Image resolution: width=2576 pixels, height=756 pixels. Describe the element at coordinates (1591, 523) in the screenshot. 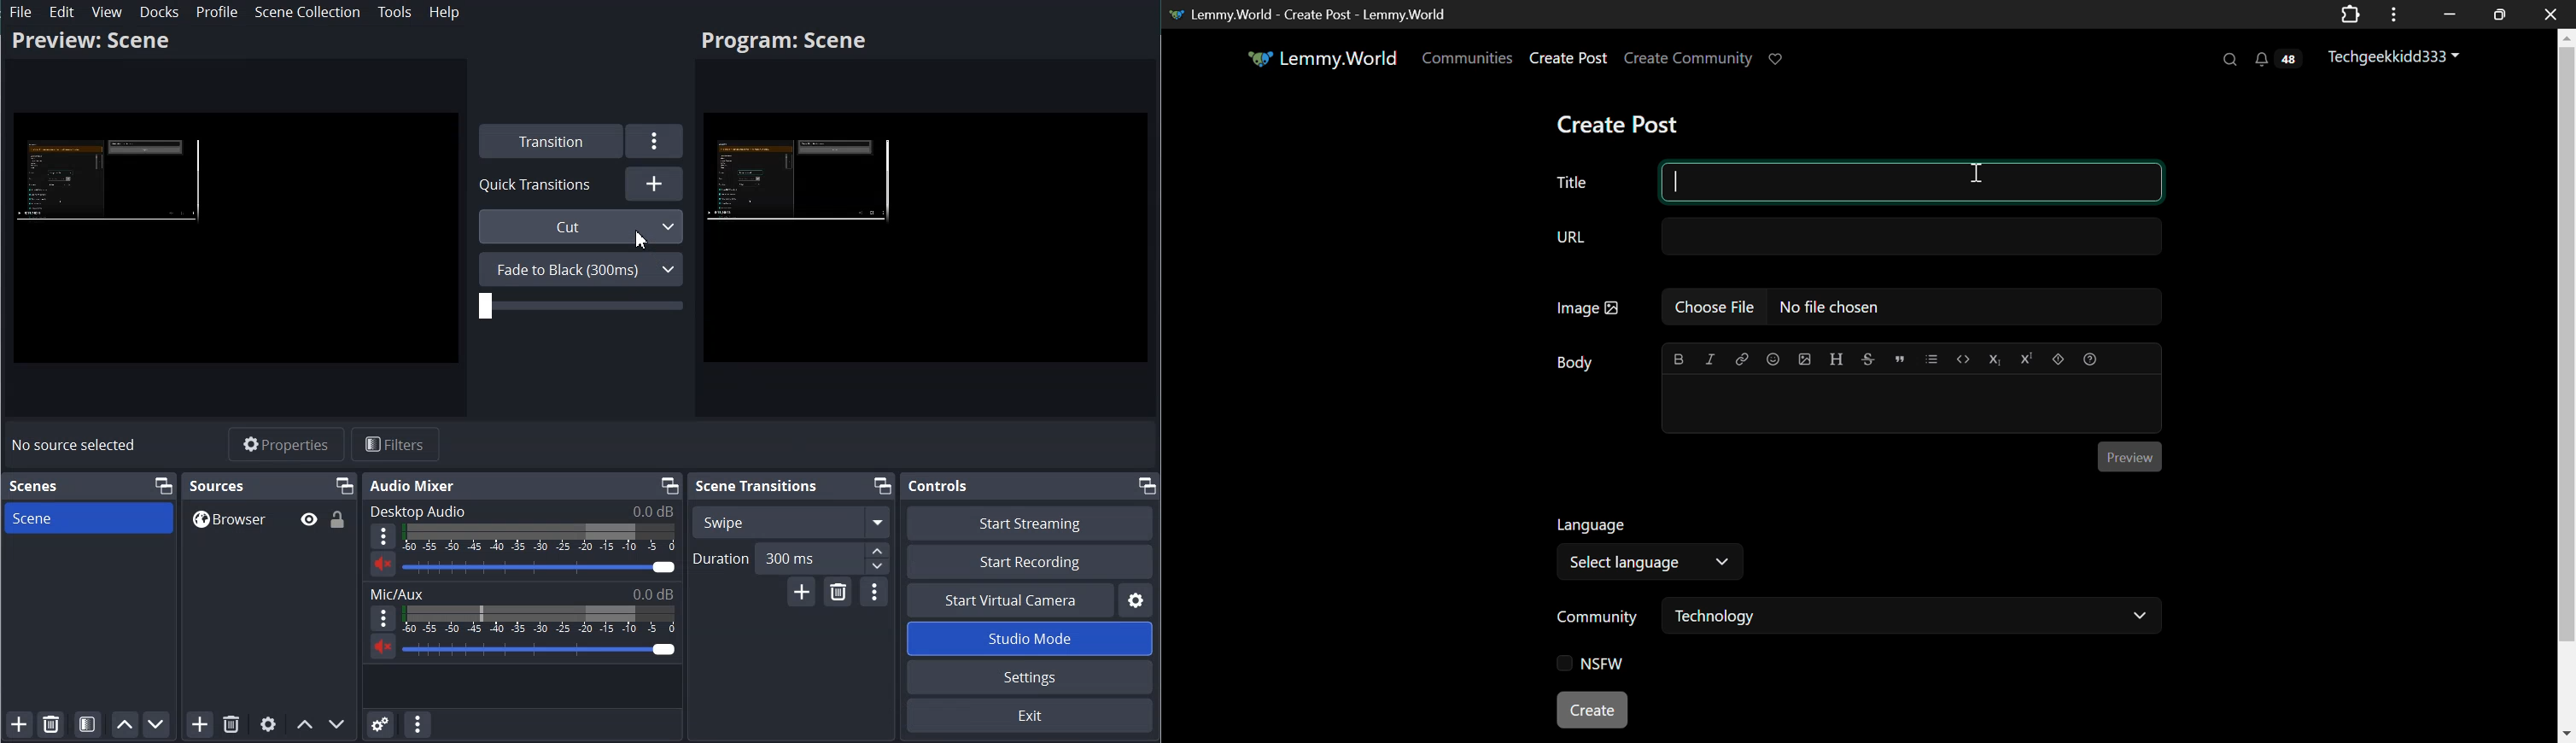

I see `Language` at that location.